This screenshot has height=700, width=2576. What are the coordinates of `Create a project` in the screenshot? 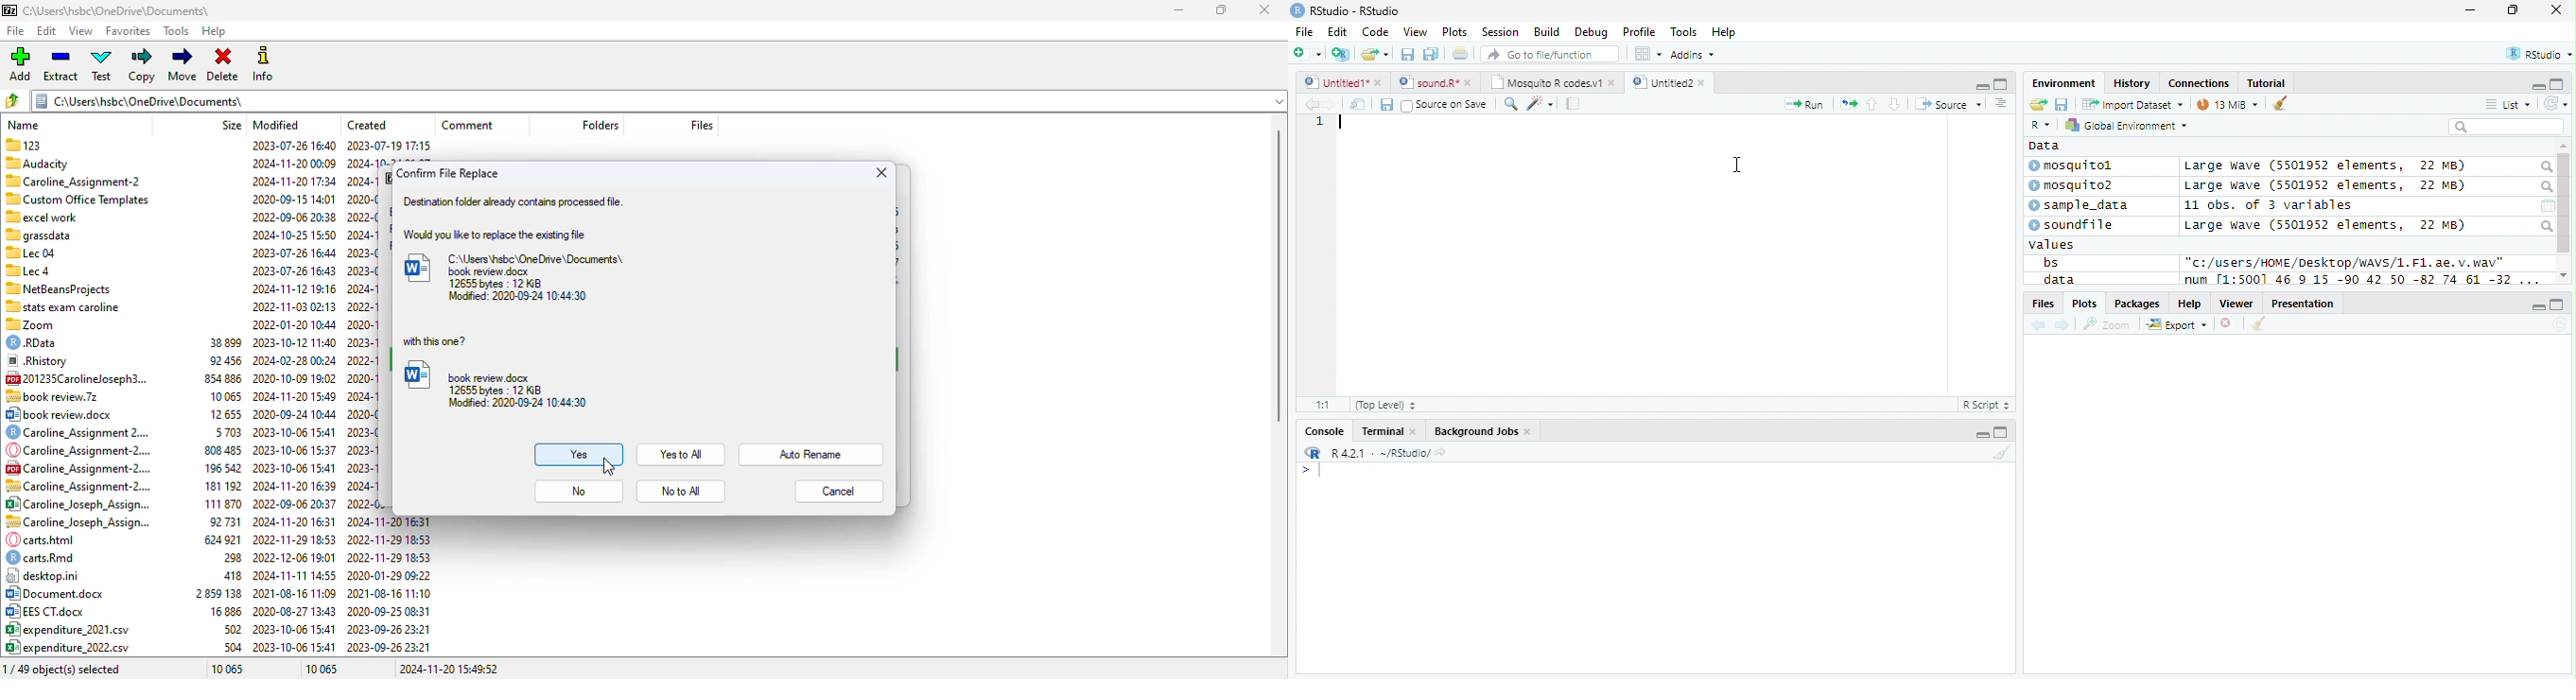 It's located at (1343, 54).